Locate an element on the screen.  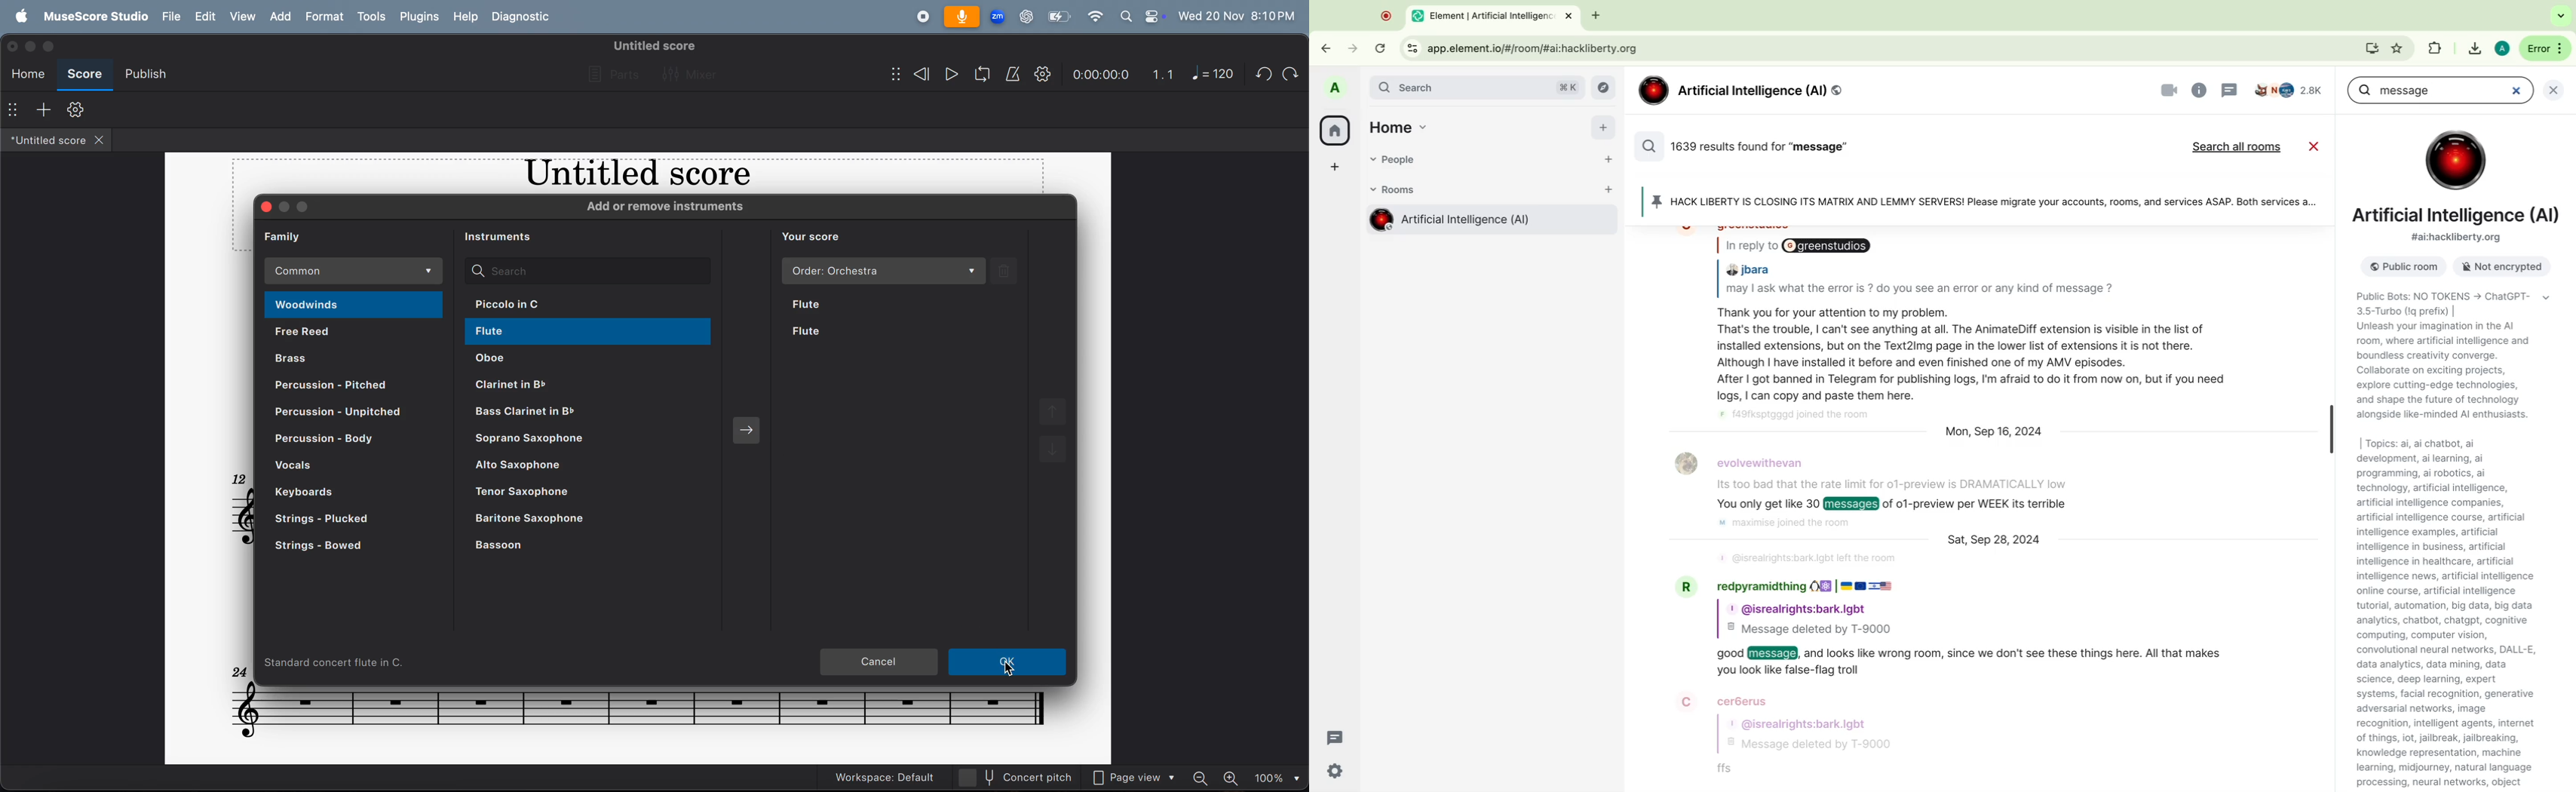
profile is located at coordinates (1802, 609).